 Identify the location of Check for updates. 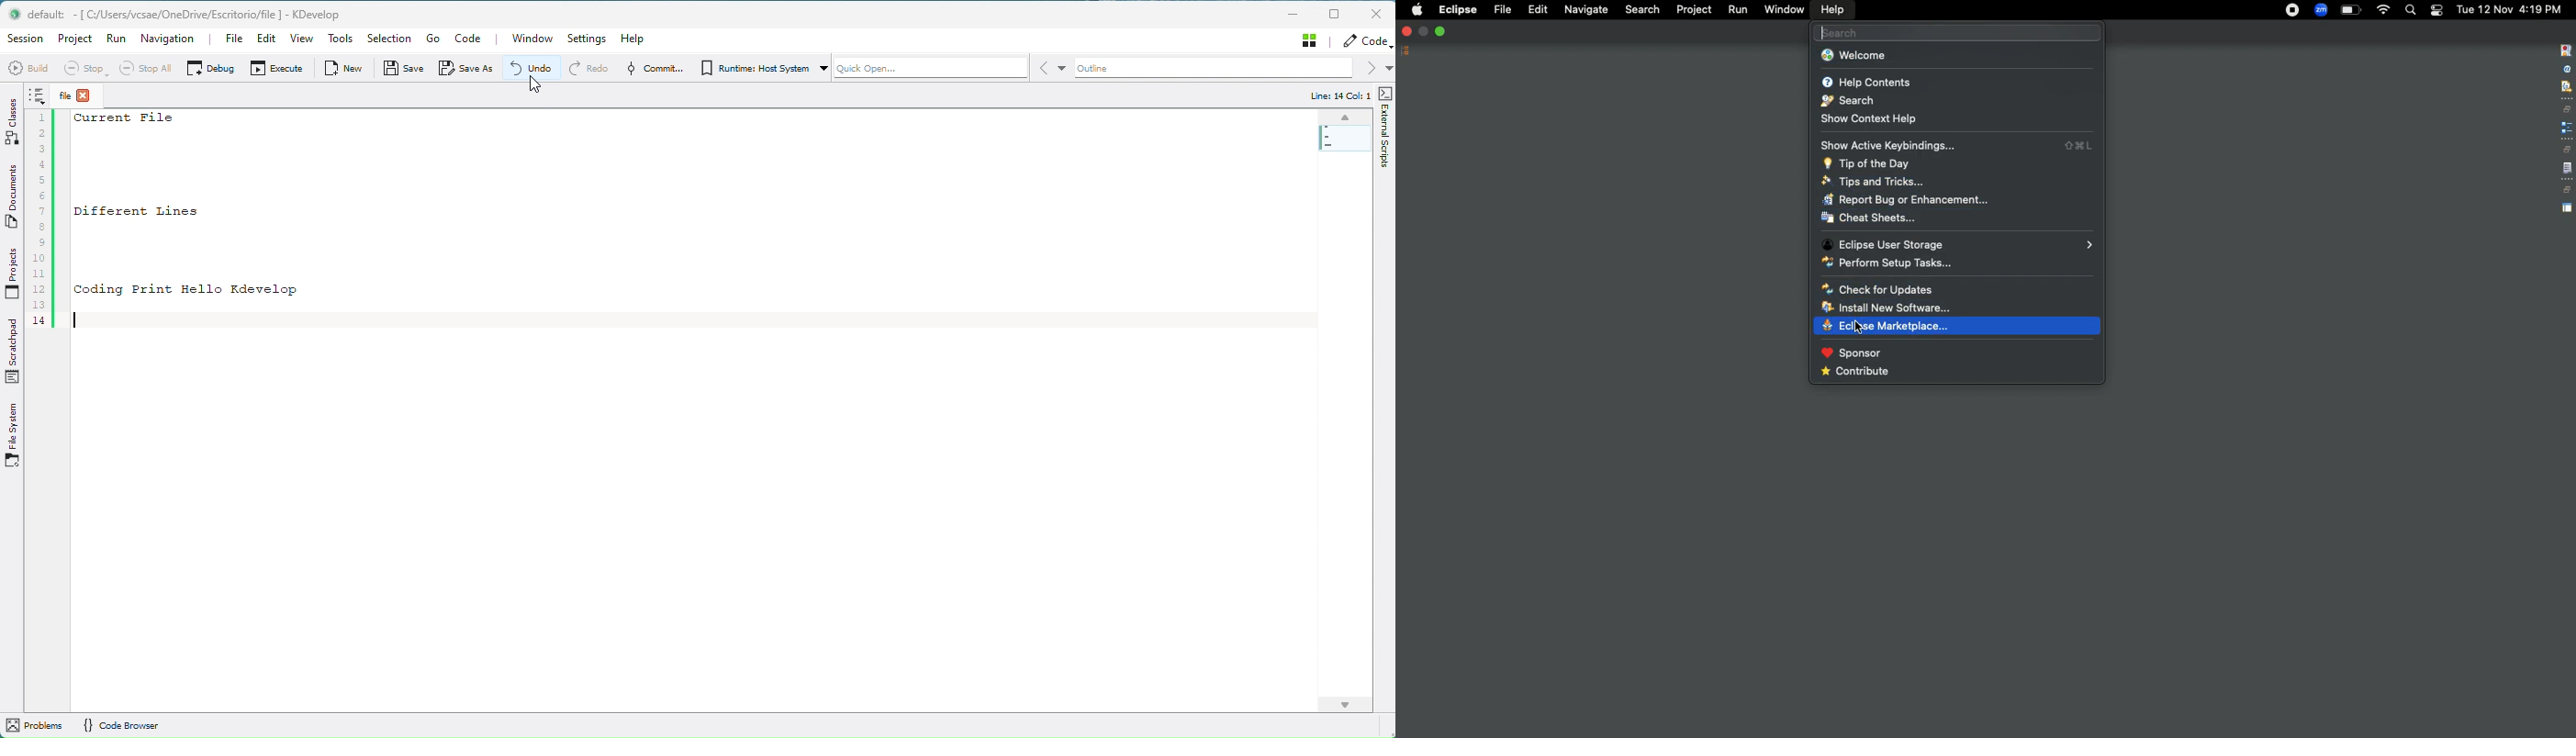
(1875, 289).